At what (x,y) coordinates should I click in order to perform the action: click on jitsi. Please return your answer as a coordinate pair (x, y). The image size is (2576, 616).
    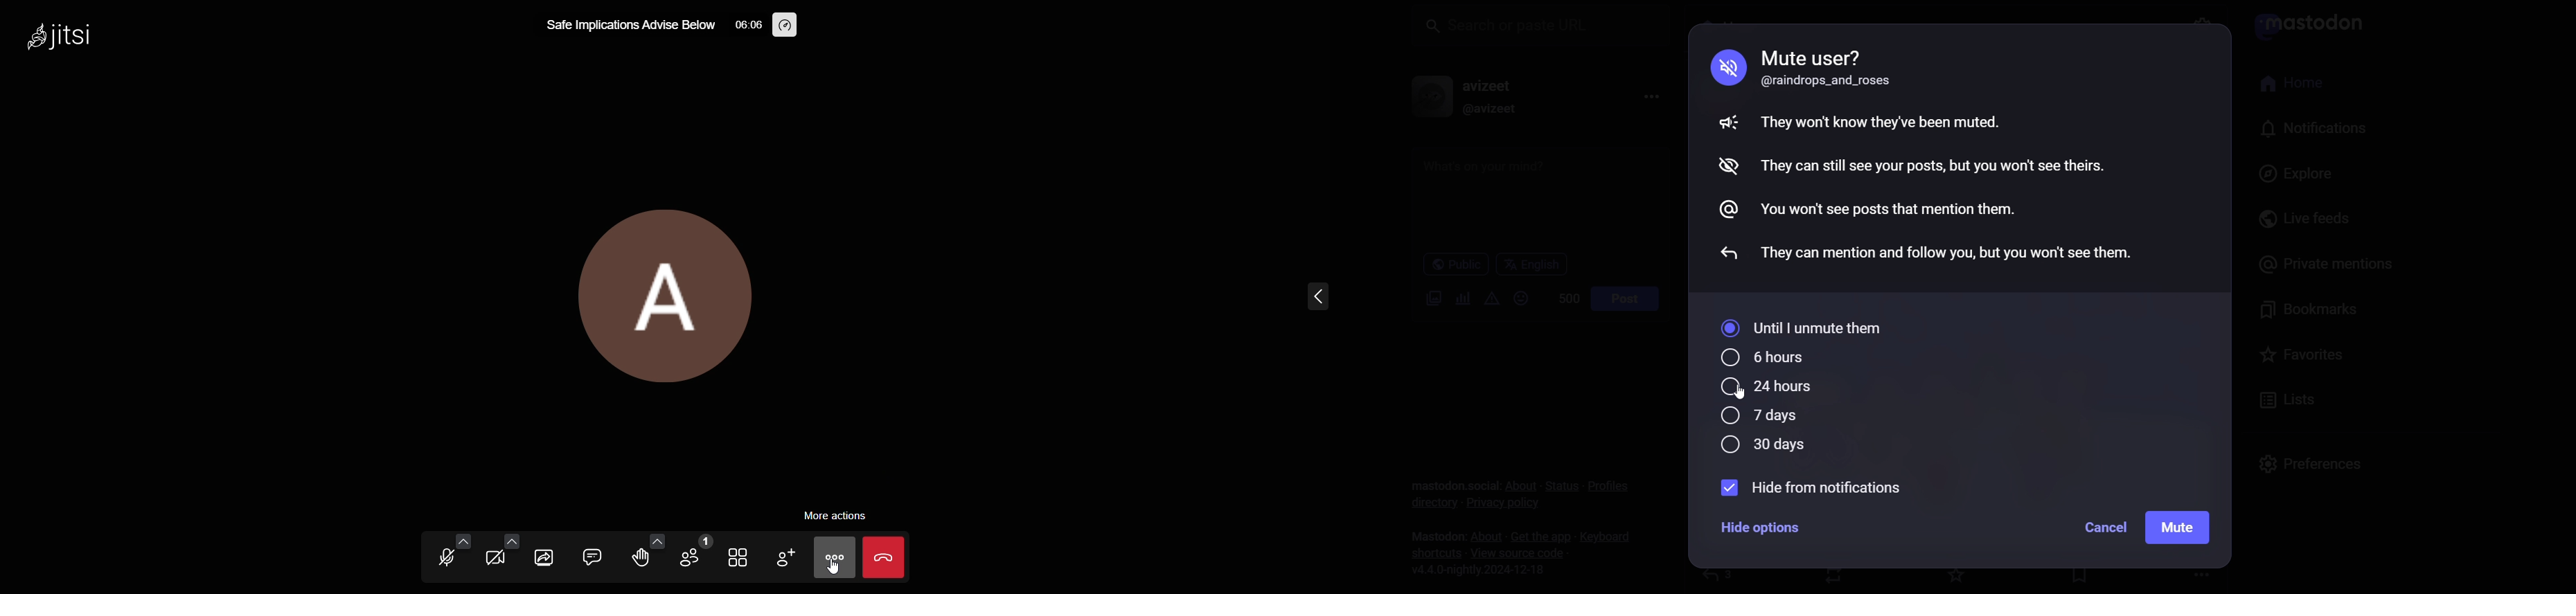
    Looking at the image, I should click on (72, 41).